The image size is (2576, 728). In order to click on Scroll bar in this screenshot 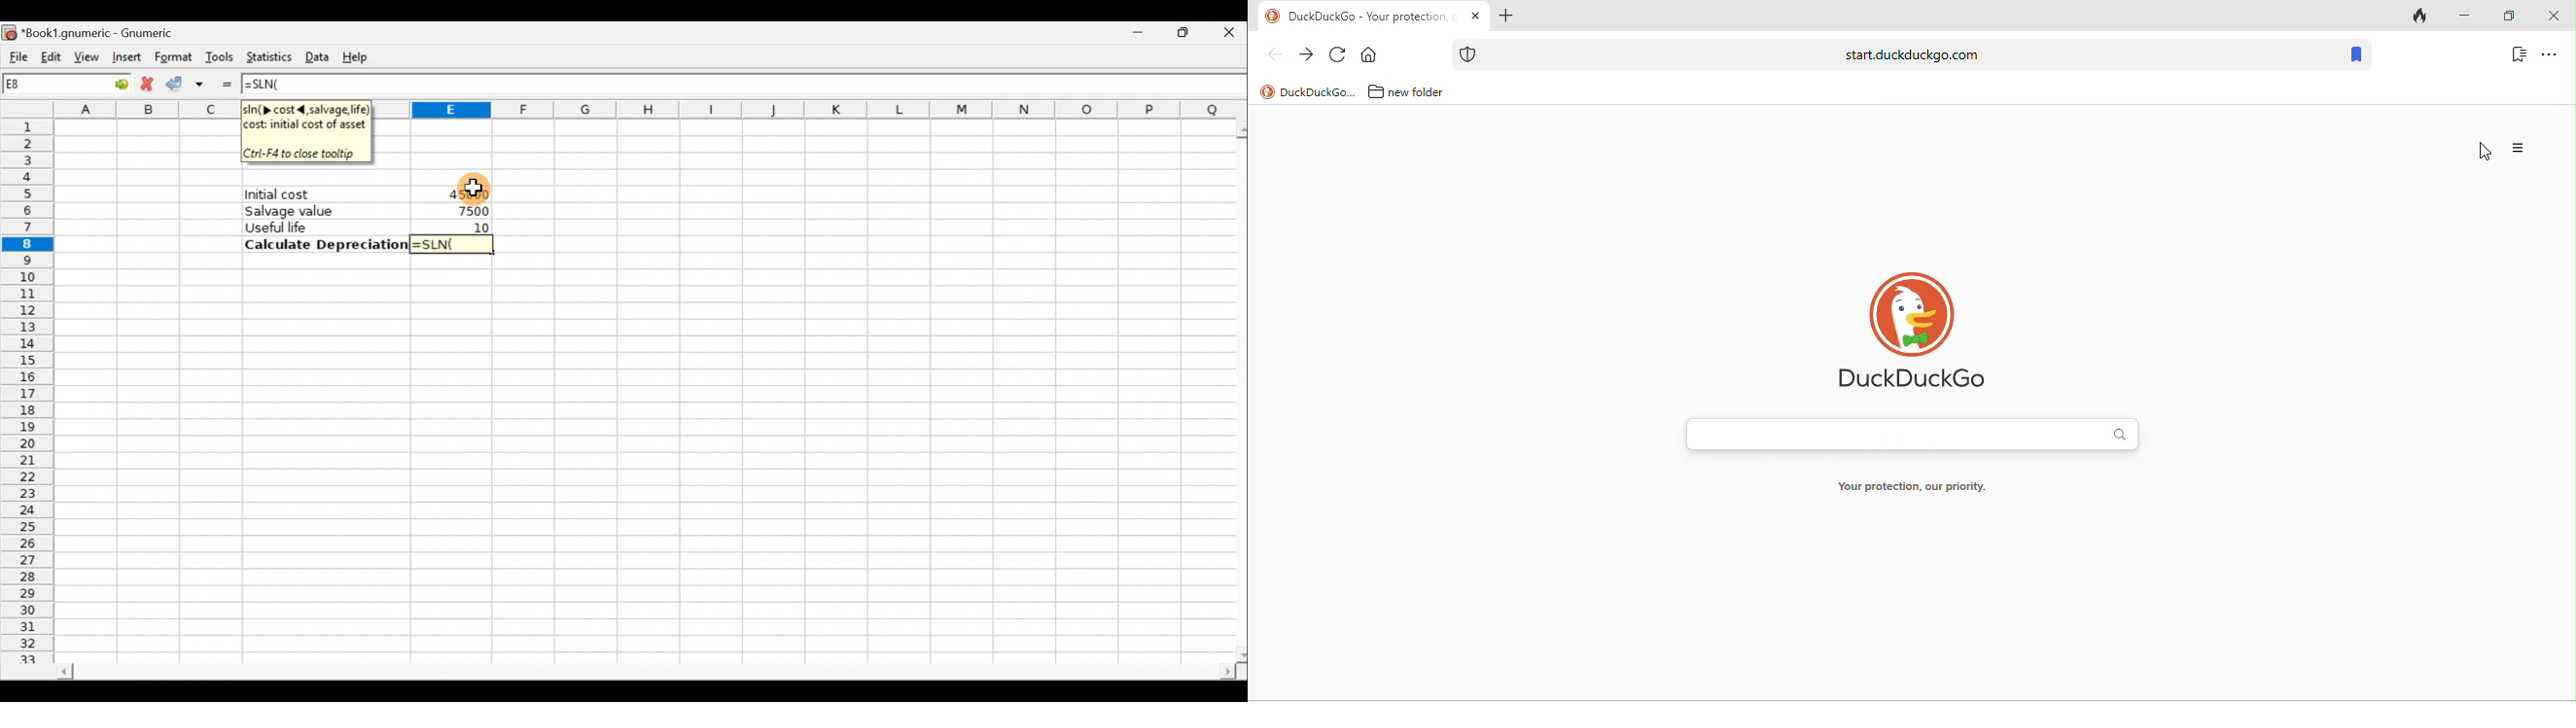, I will do `click(633, 668)`.